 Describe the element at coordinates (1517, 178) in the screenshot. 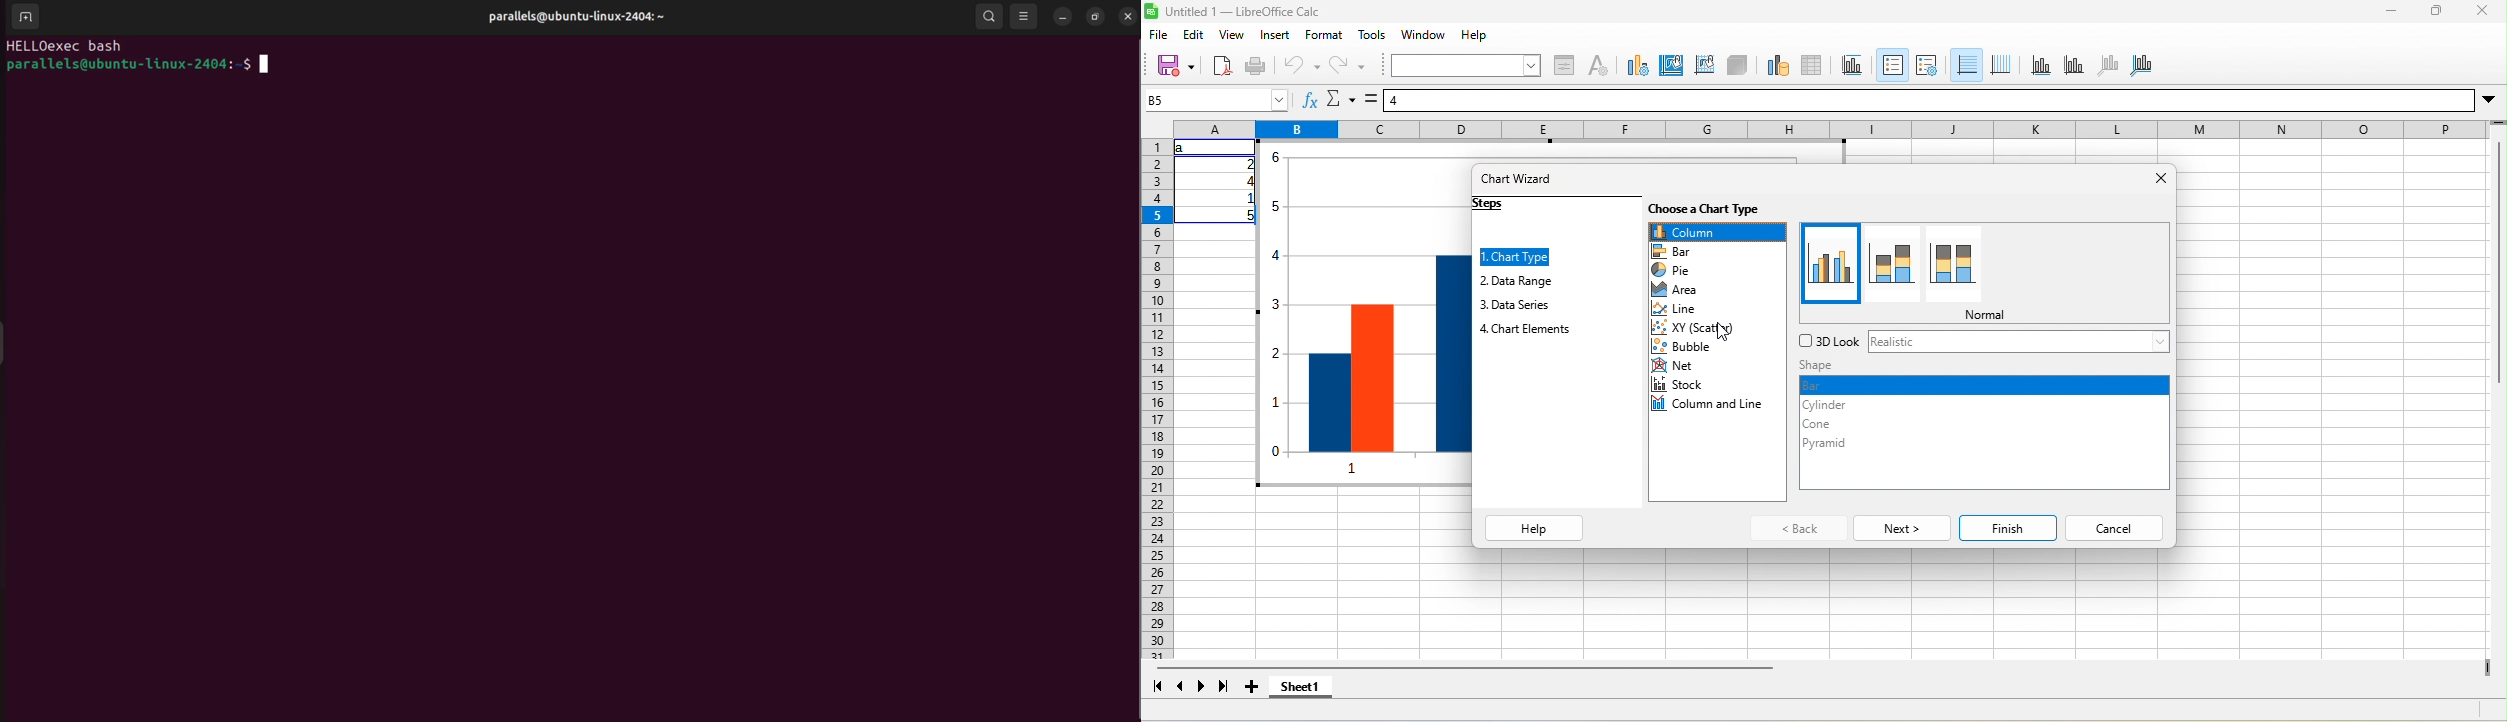

I see `chart wizard` at that location.